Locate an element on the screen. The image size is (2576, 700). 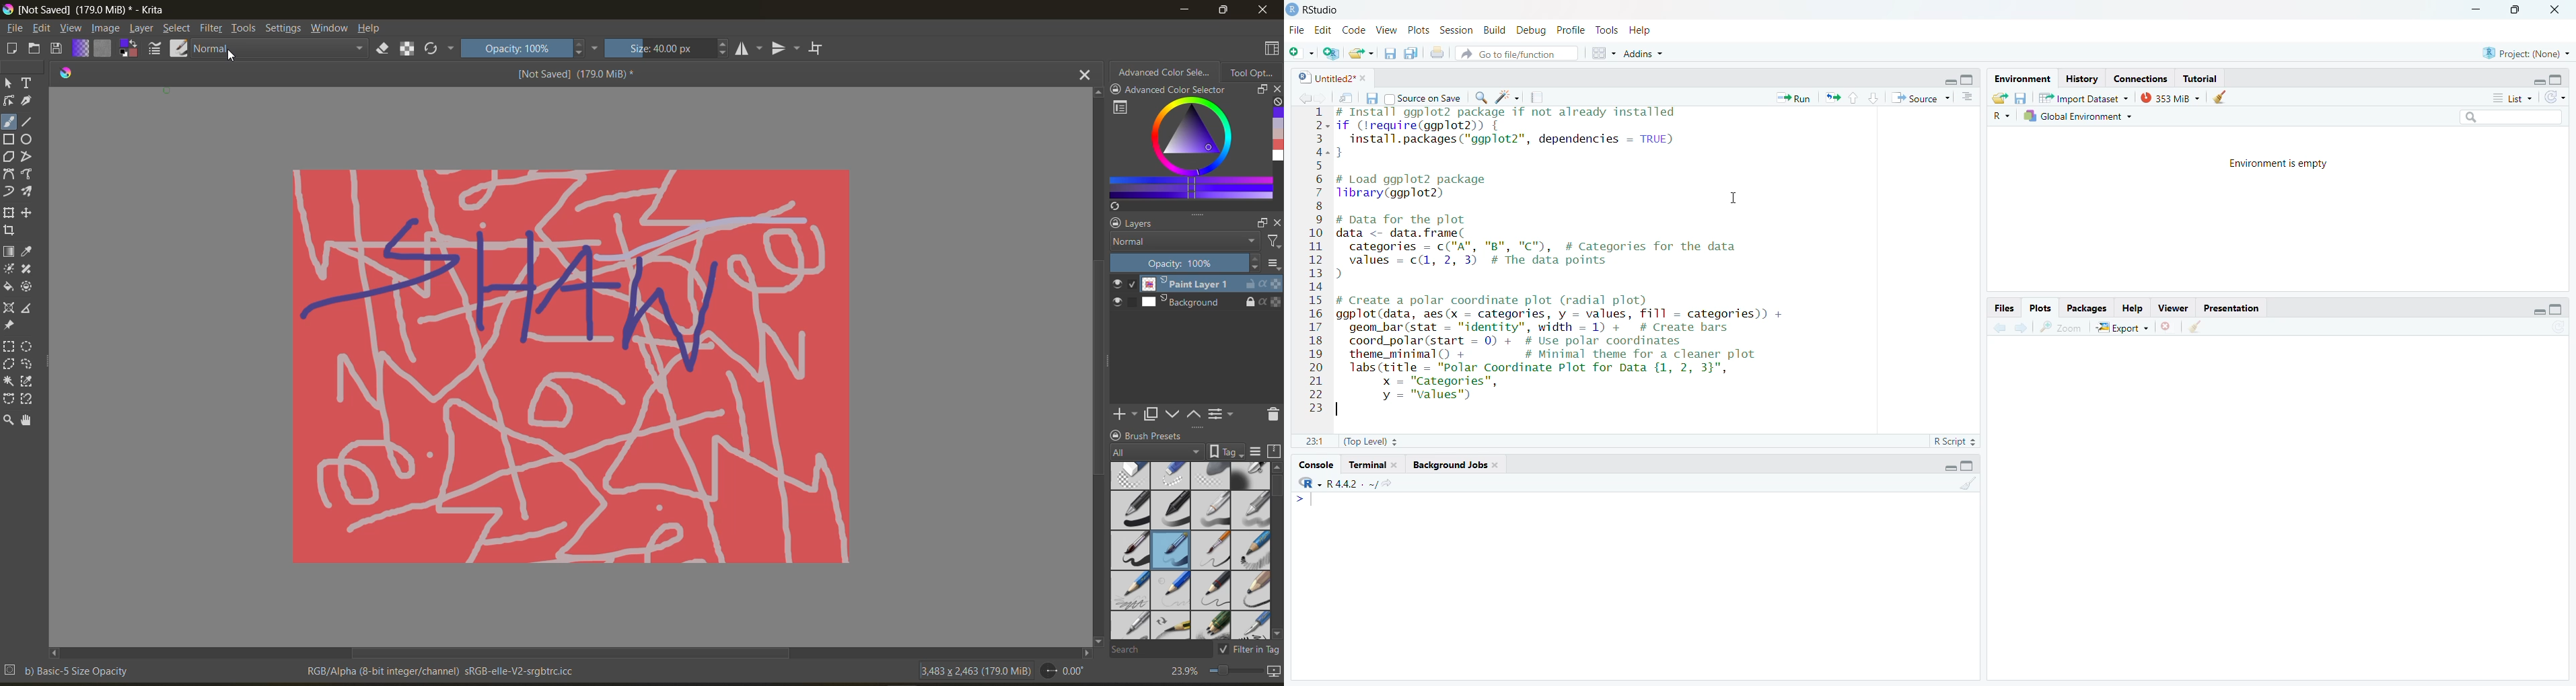
foreground color selector is located at coordinates (128, 47).